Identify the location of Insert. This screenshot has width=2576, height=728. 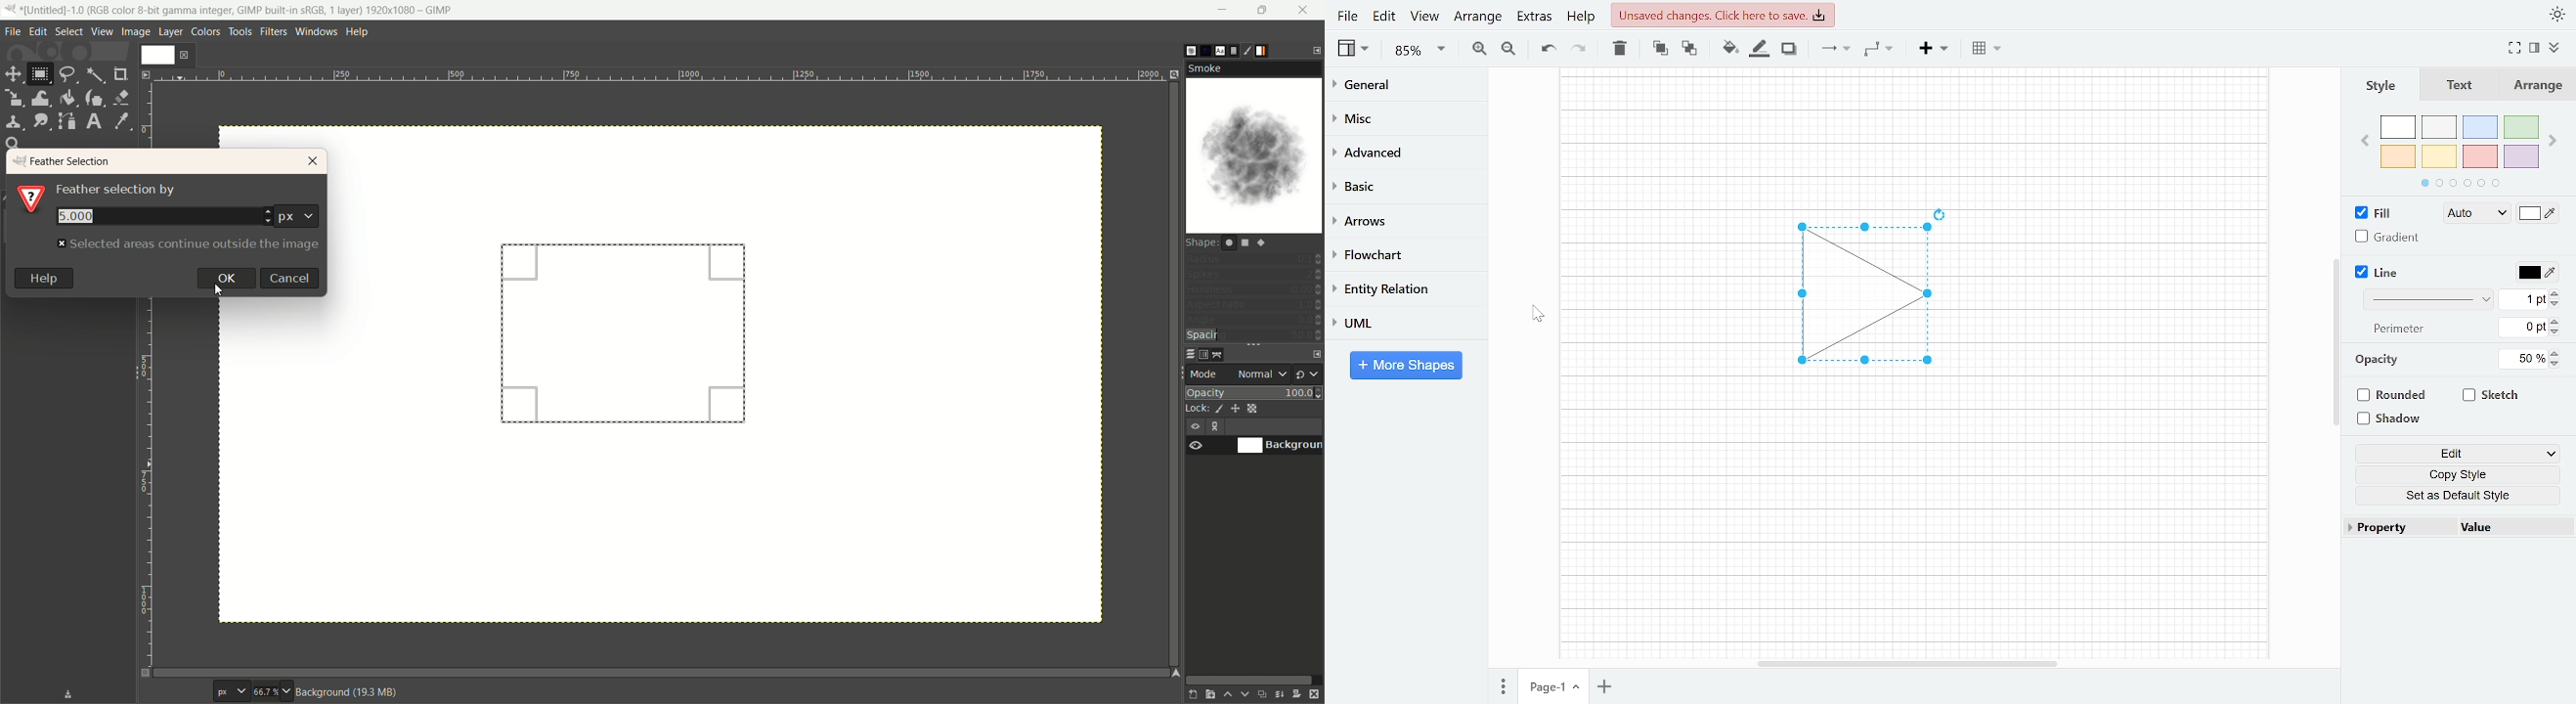
(1934, 47).